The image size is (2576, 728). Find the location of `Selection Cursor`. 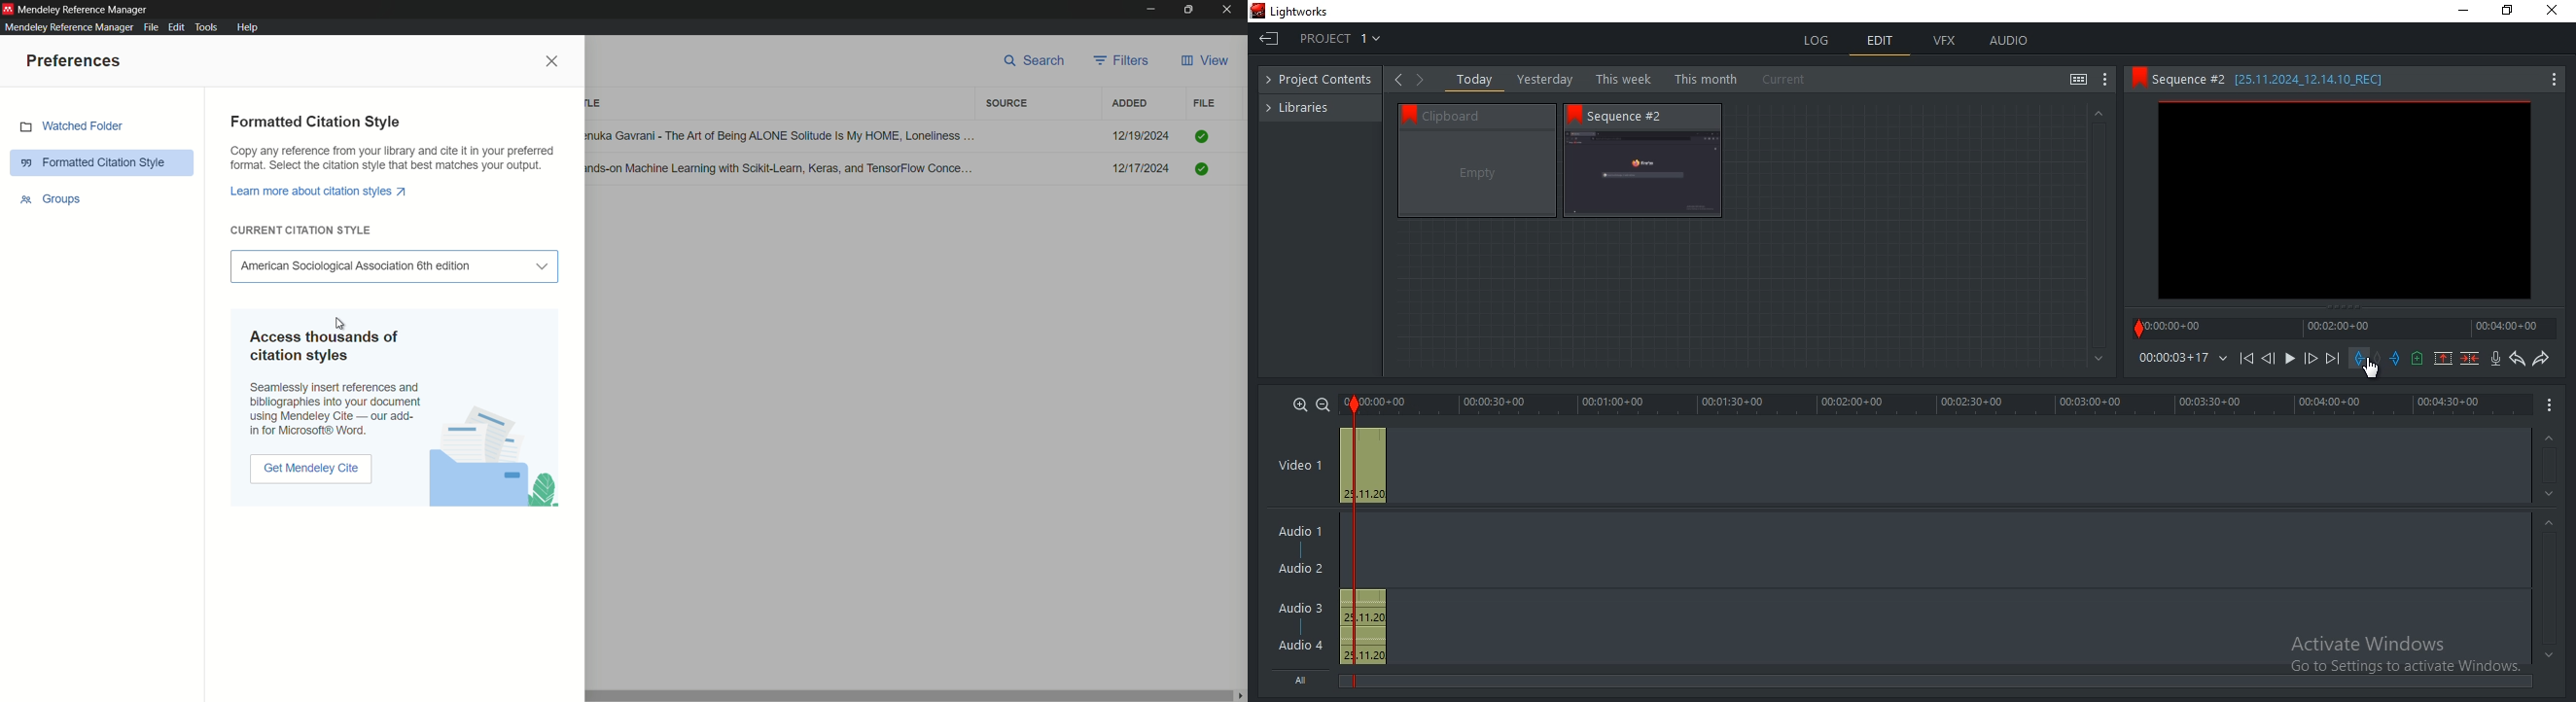

Selection Cursor is located at coordinates (2366, 364).